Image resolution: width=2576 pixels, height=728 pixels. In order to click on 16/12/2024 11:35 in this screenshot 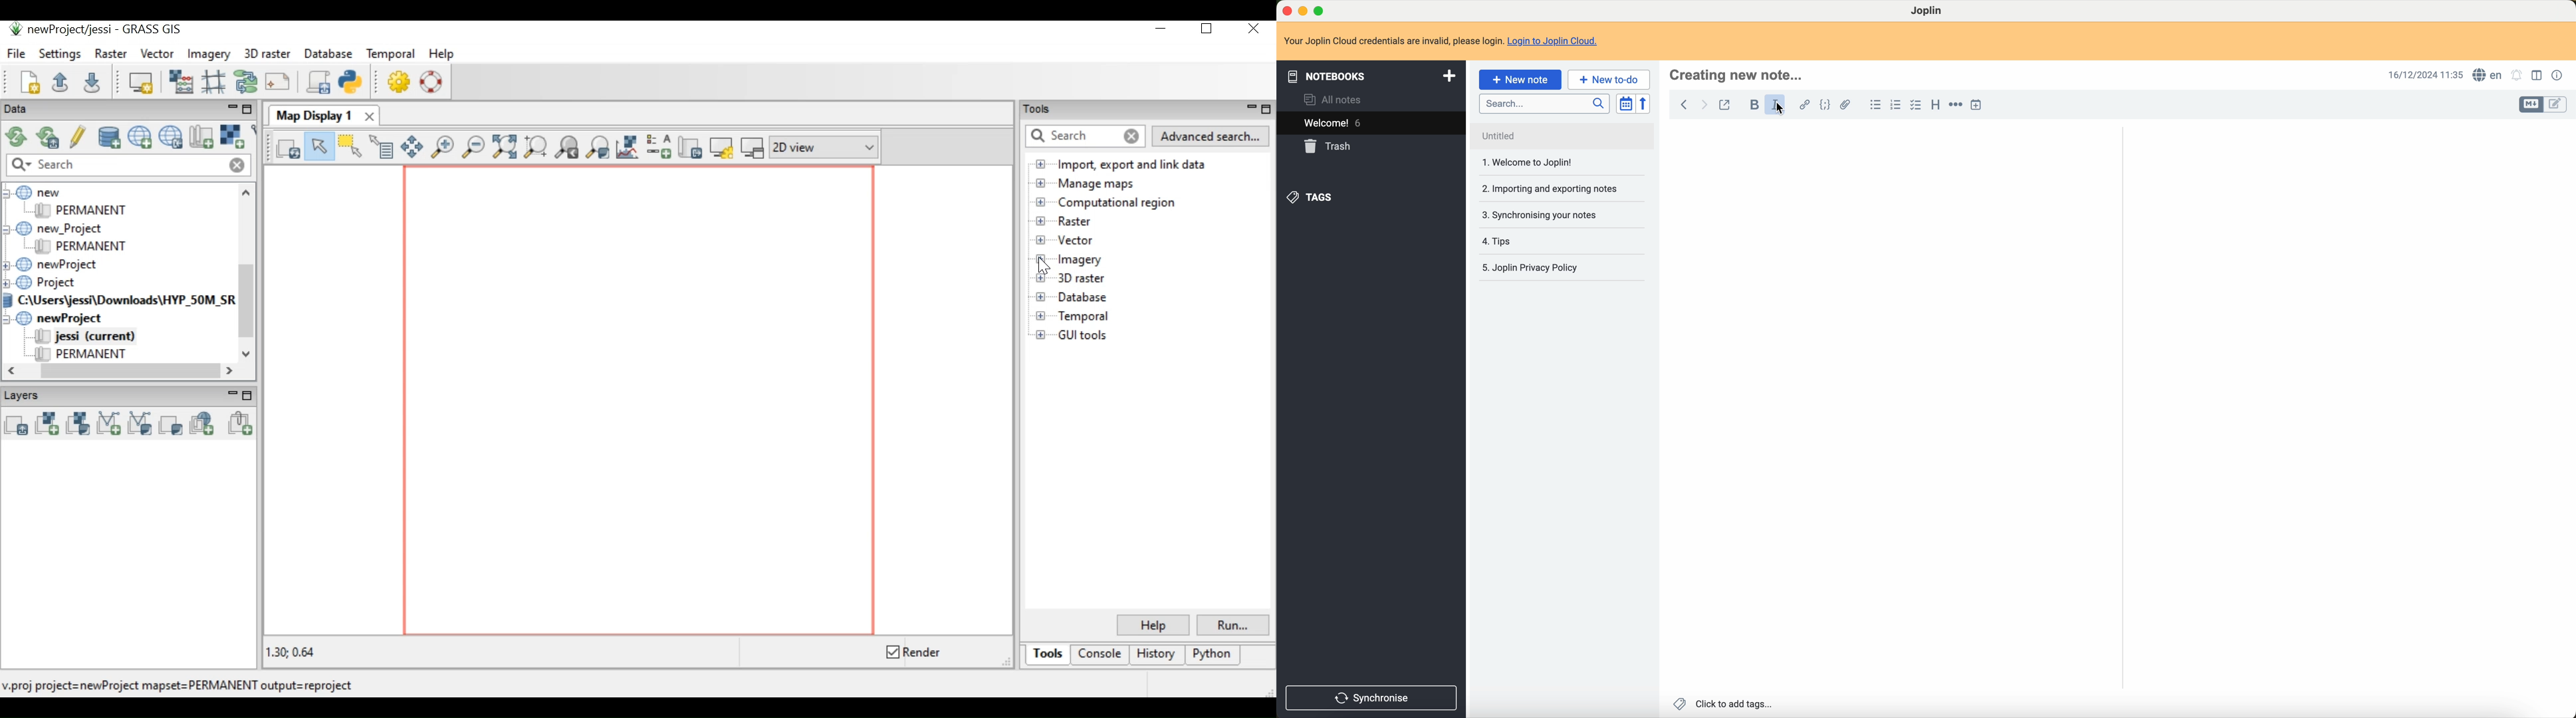, I will do `click(2423, 75)`.